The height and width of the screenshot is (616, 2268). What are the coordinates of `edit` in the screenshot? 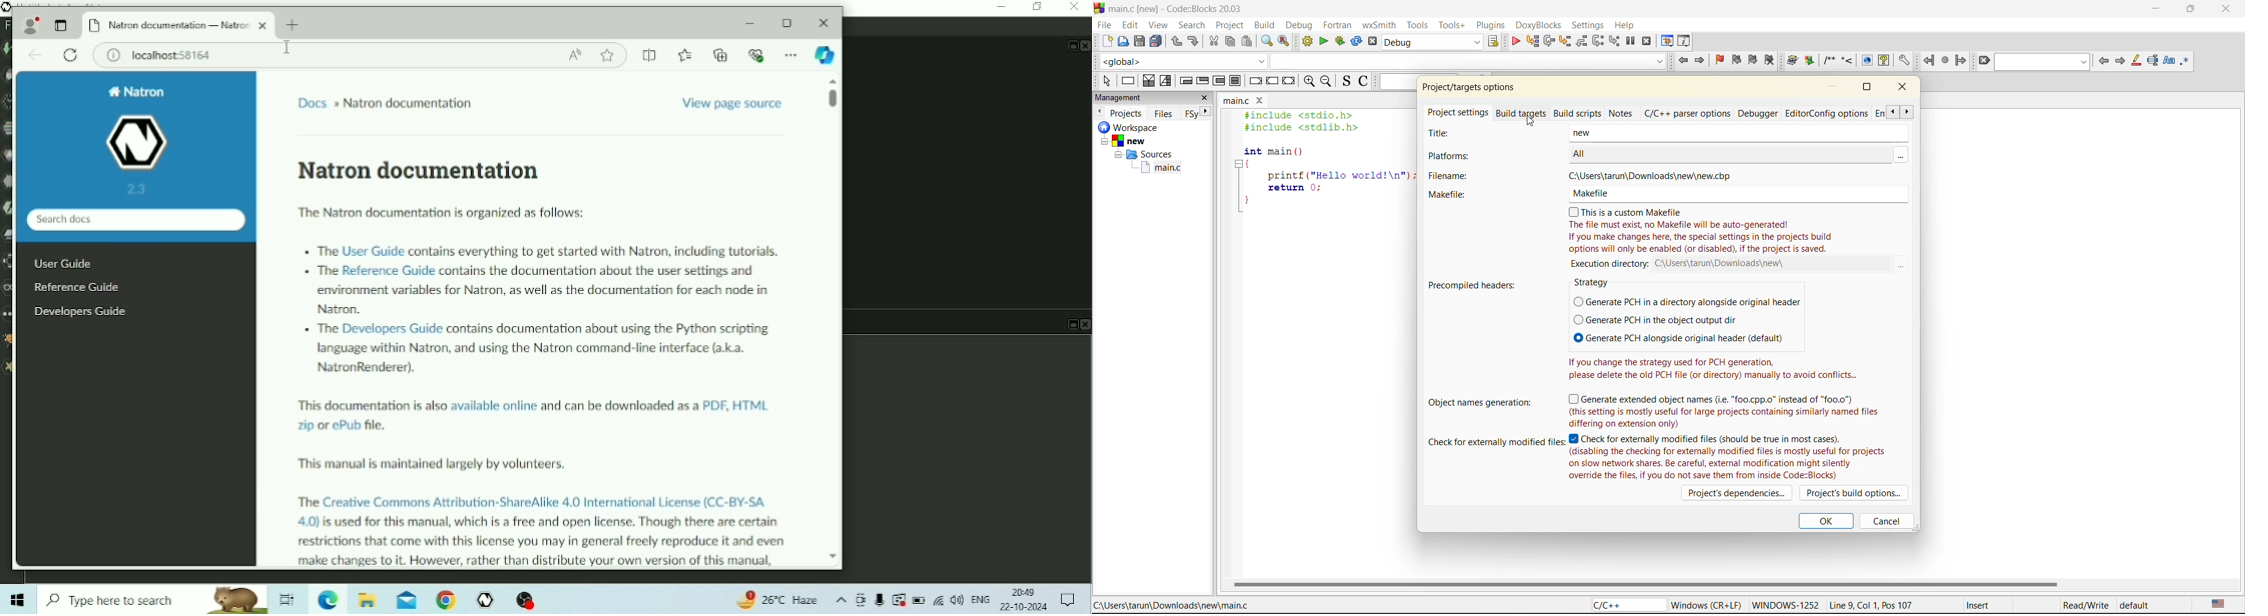 It's located at (1130, 24).